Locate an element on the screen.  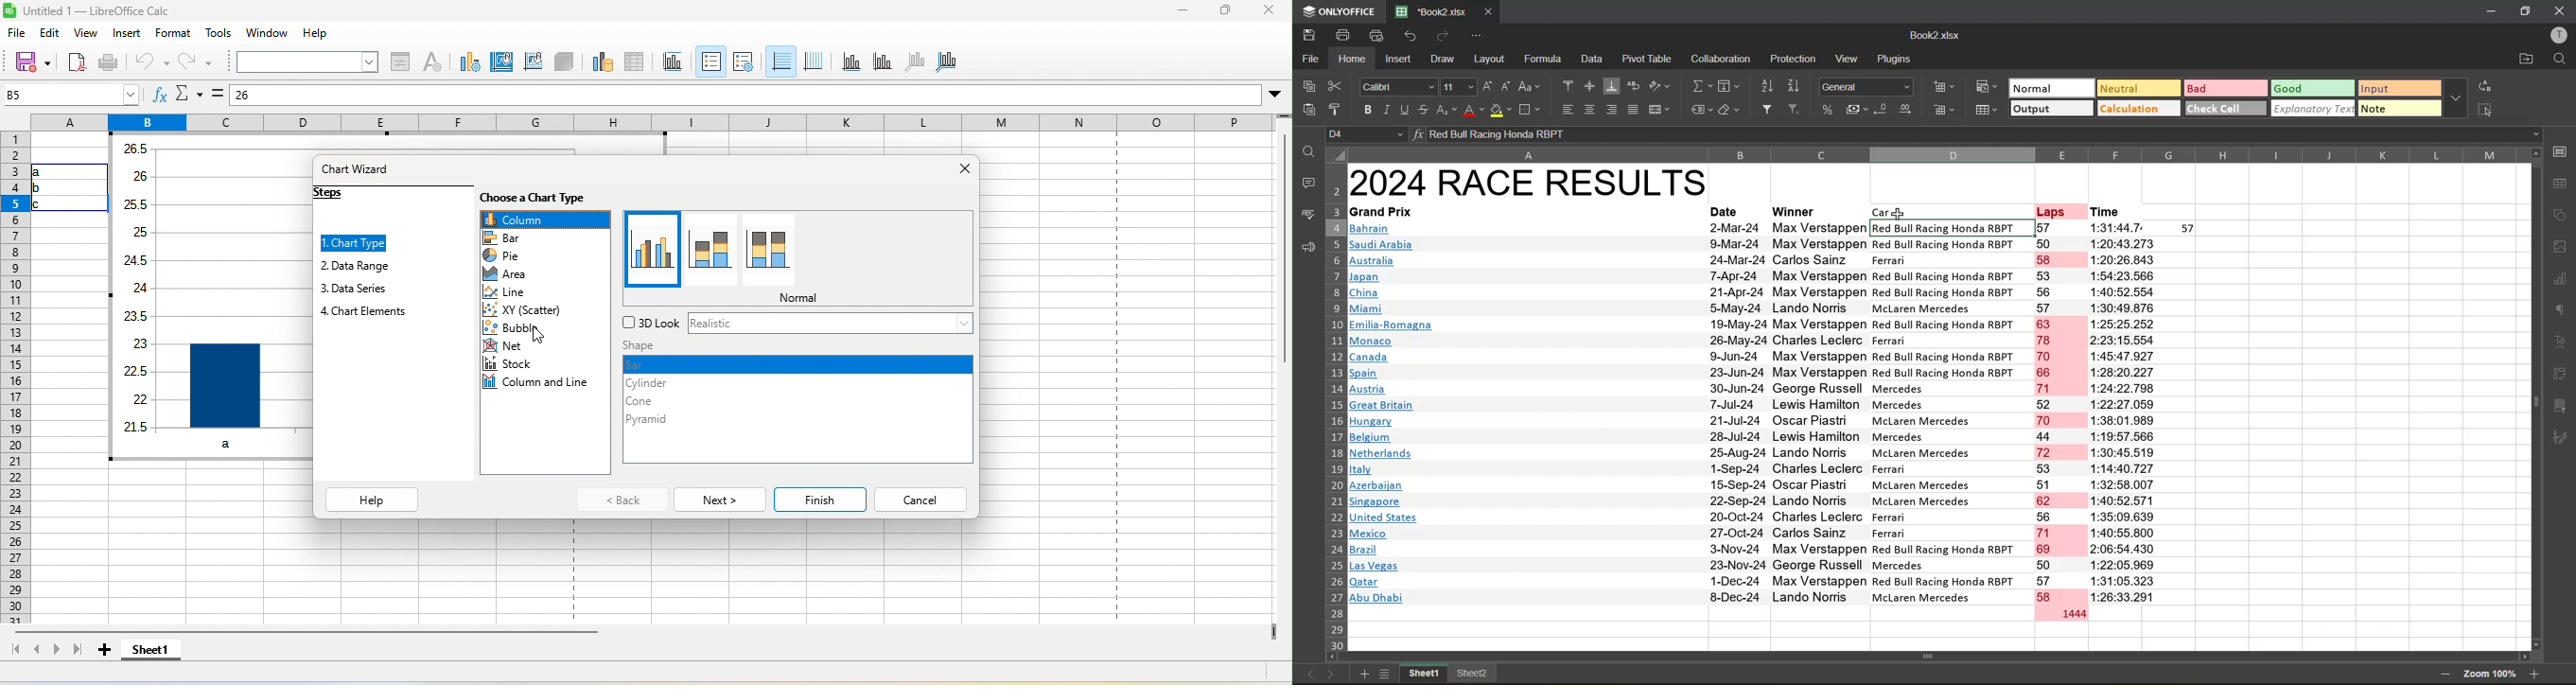
chart wall is located at coordinates (532, 61).